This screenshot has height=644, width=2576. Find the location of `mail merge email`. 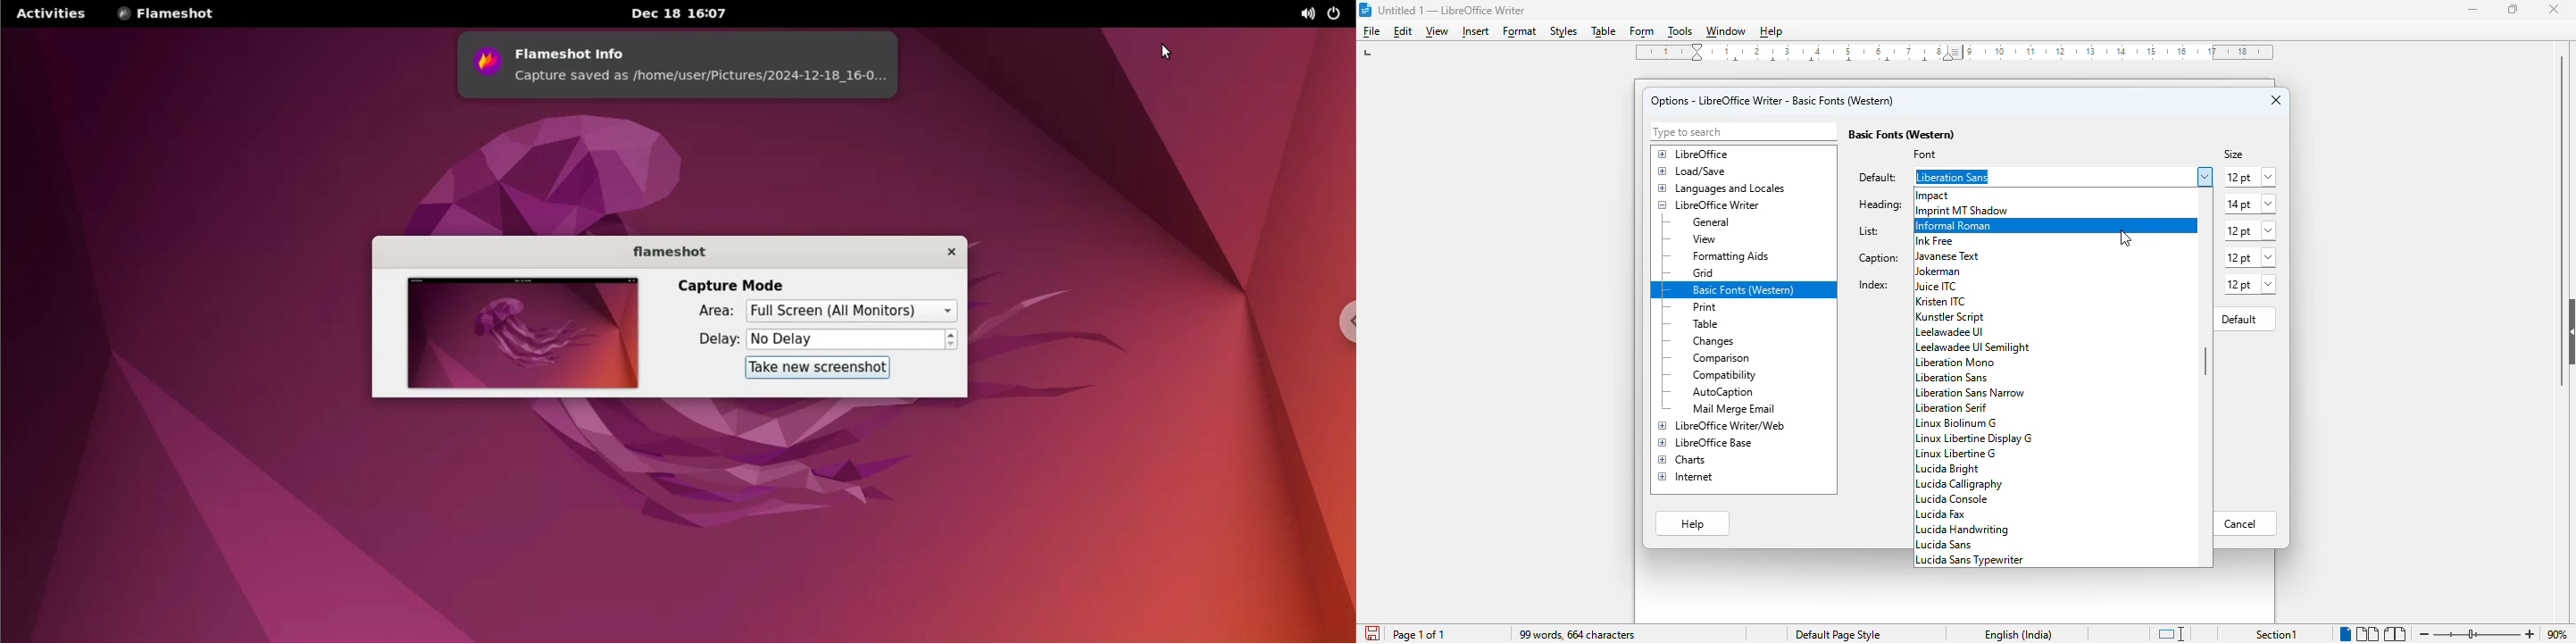

mail merge email is located at coordinates (1735, 409).